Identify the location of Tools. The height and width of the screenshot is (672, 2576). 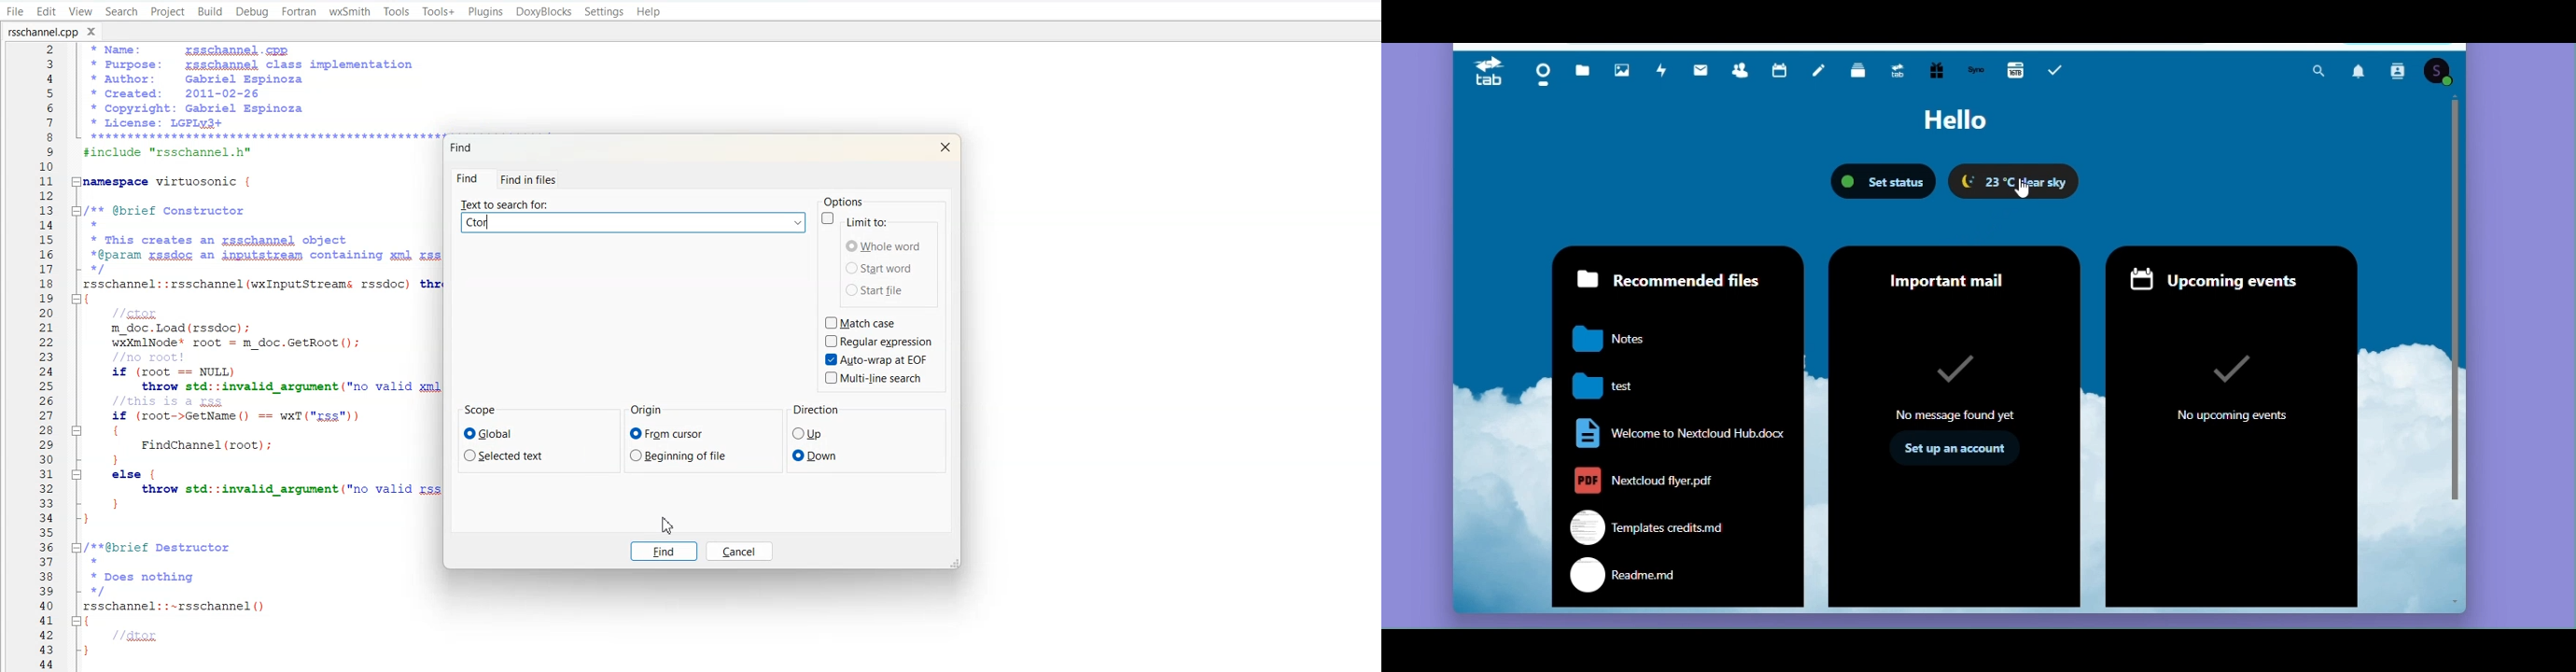
(397, 12).